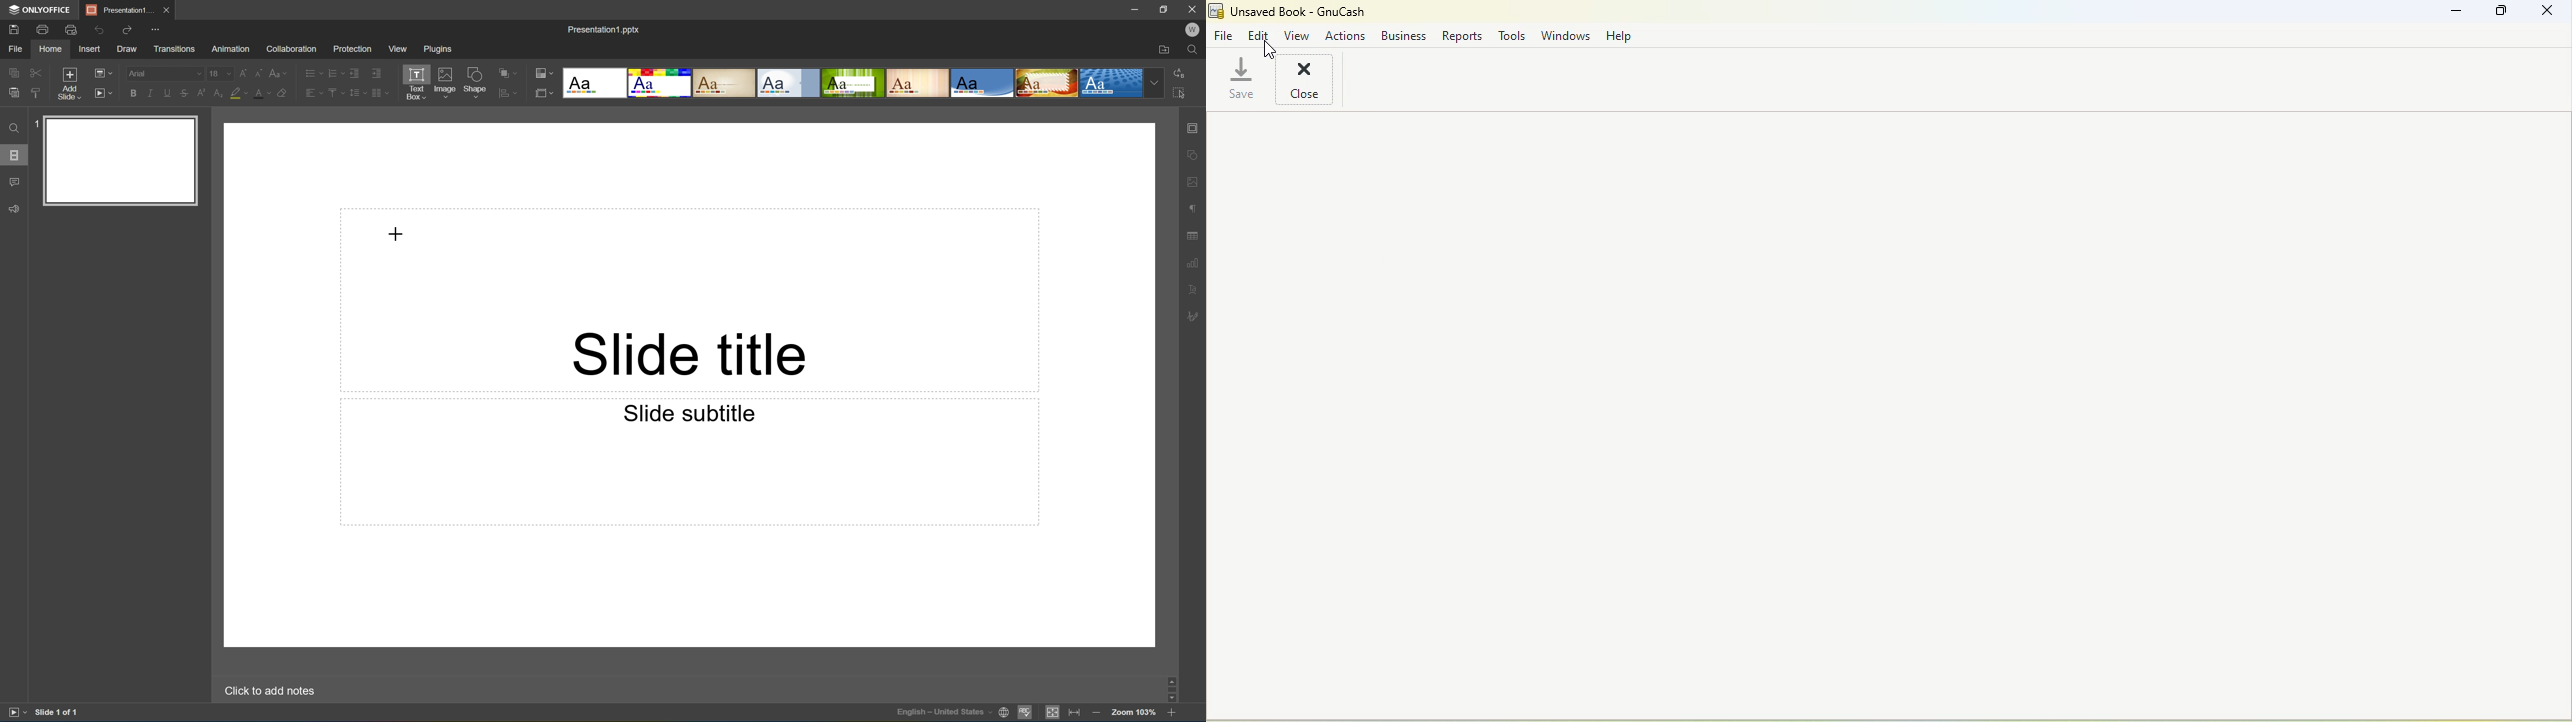 The image size is (2576, 728). What do you see at coordinates (2507, 15) in the screenshot?
I see `Maximize` at bounding box center [2507, 15].